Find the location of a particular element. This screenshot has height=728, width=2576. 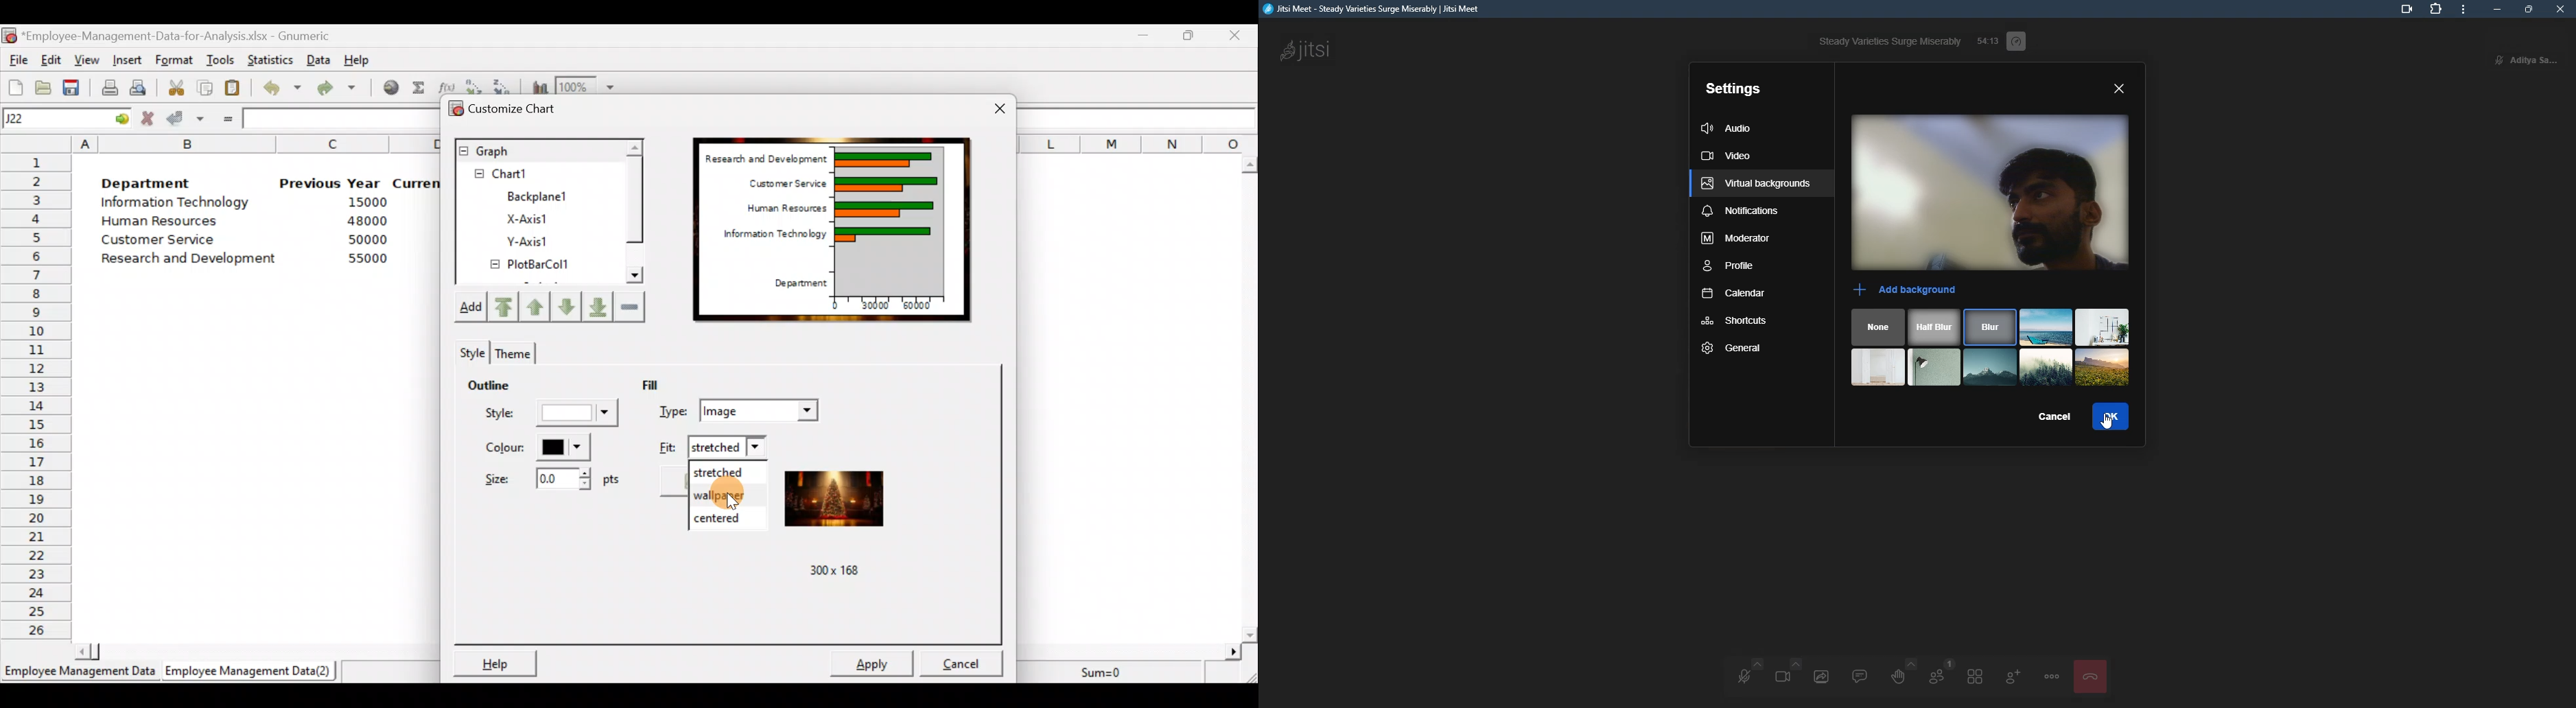

Cell name J22 is located at coordinates (50, 119).